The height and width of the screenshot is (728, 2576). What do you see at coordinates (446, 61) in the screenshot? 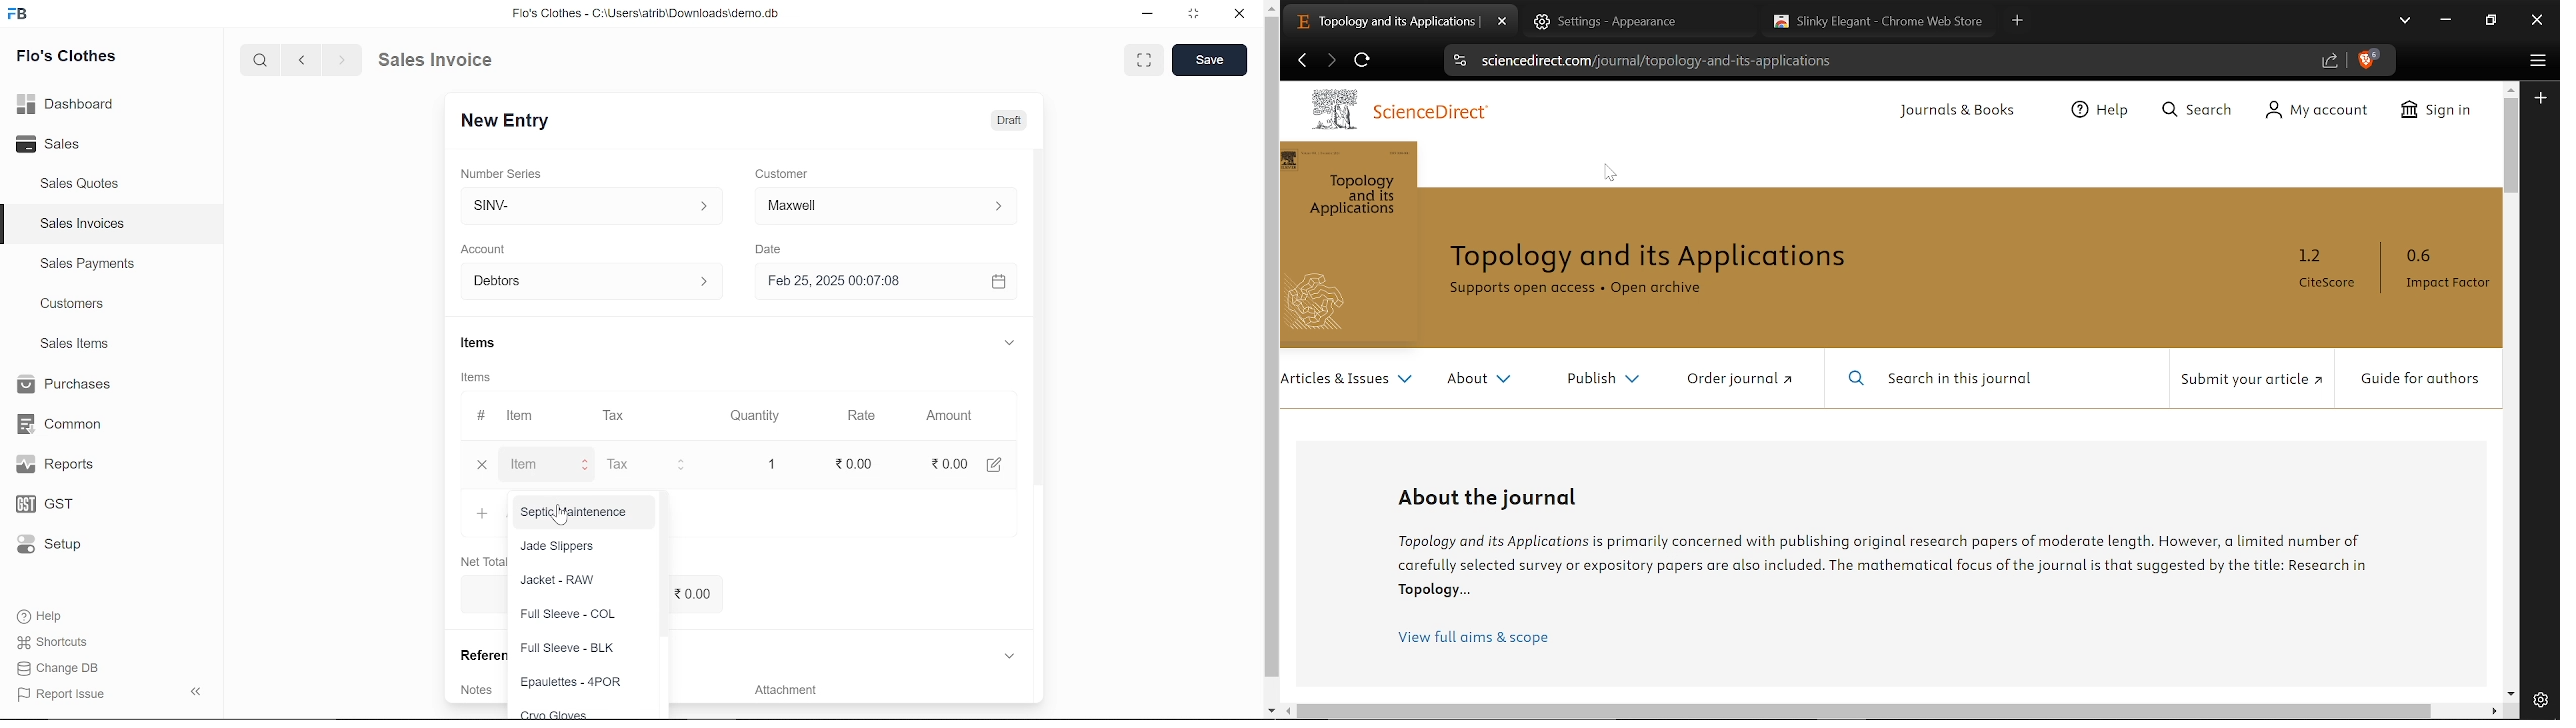
I see ` Sales Invoice` at bounding box center [446, 61].